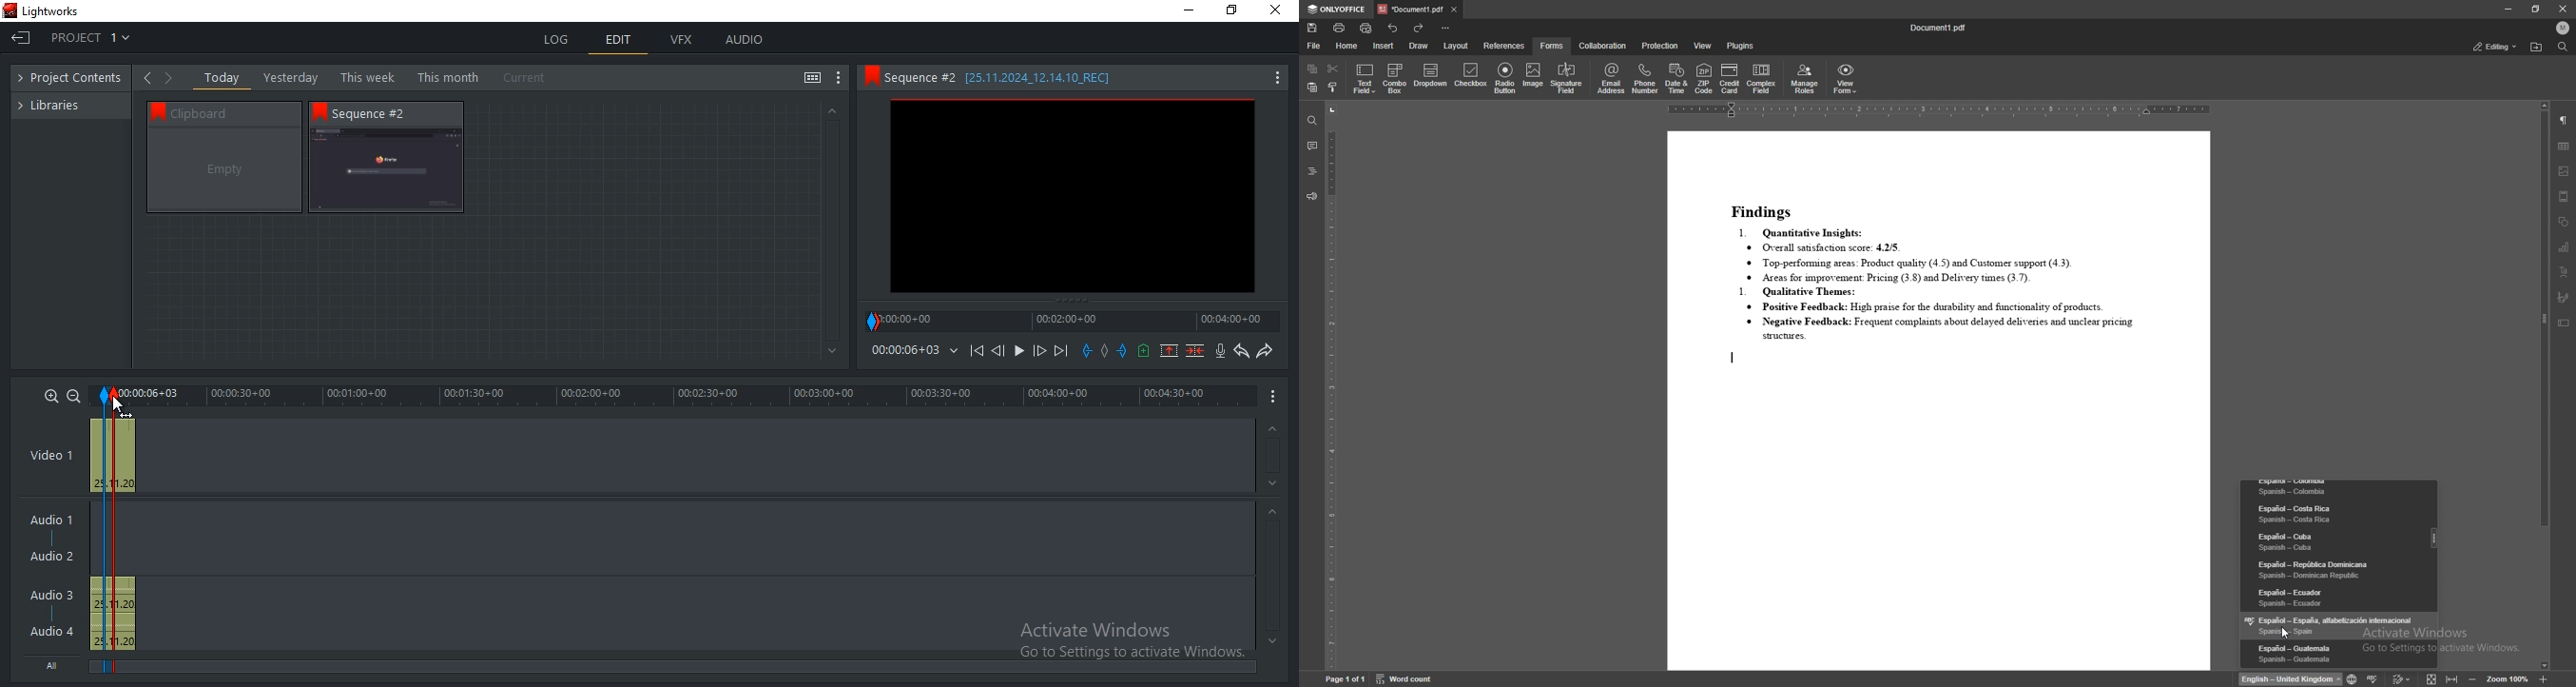  I want to click on radio button, so click(1506, 79).